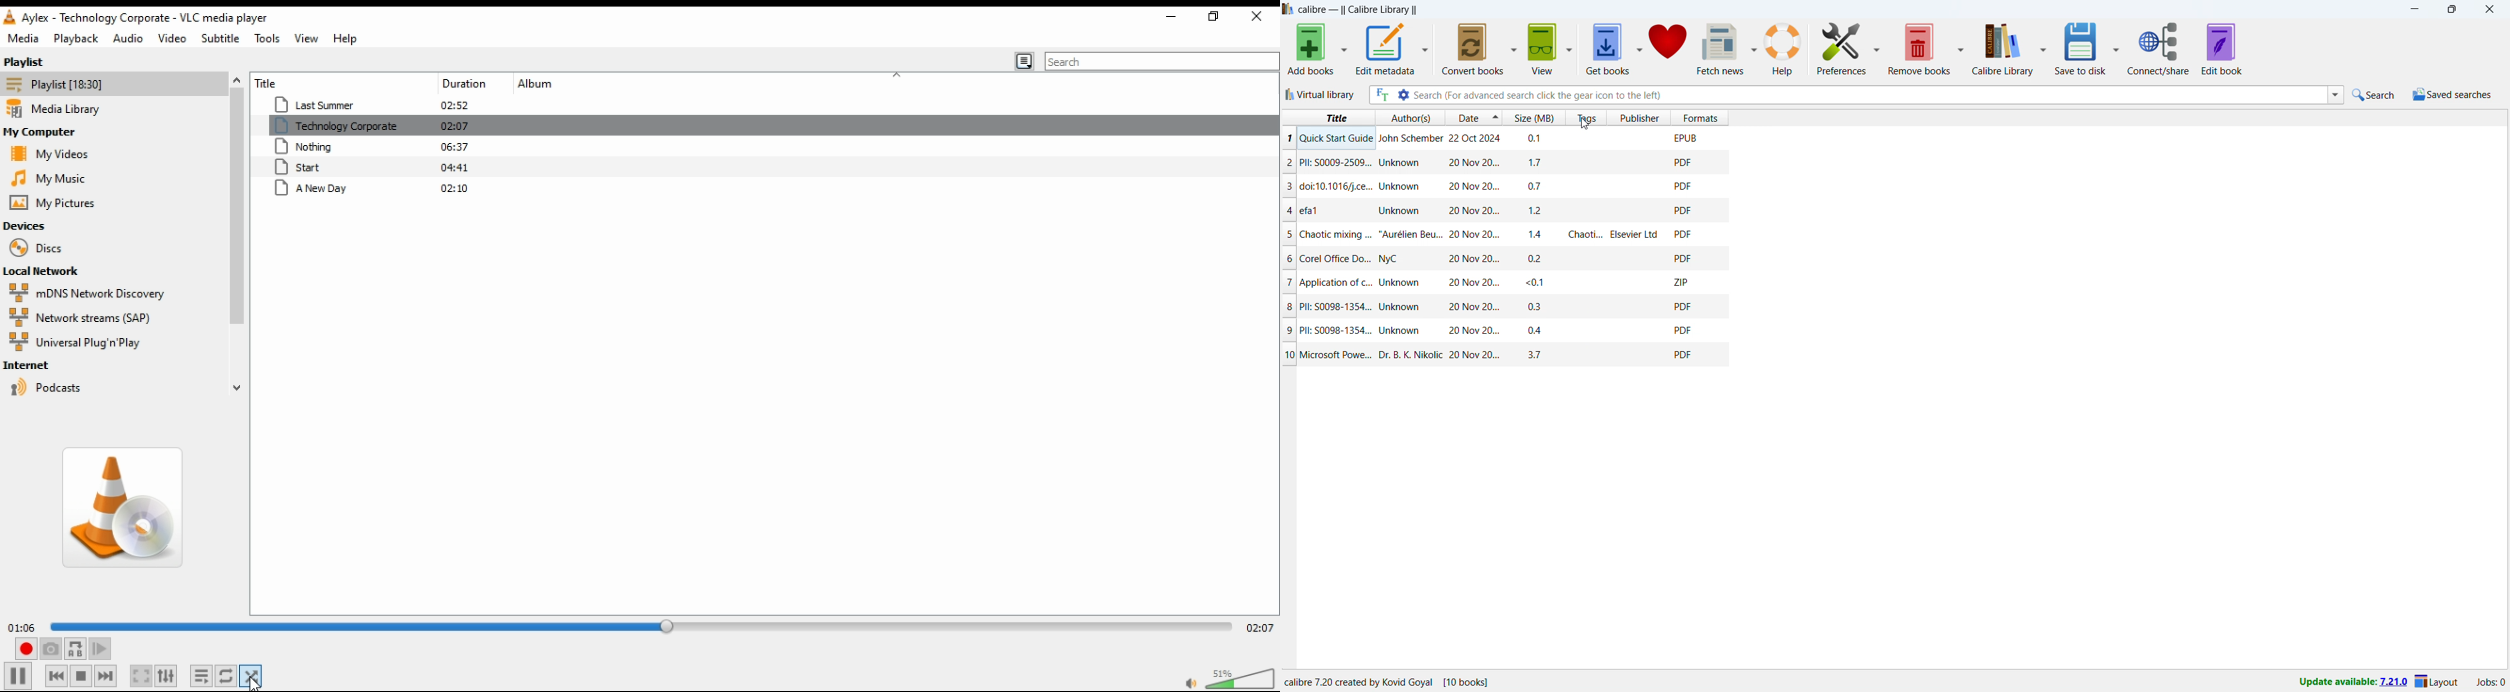 The height and width of the screenshot is (700, 2520). What do you see at coordinates (55, 677) in the screenshot?
I see `previous media in list, skips backward when held` at bounding box center [55, 677].